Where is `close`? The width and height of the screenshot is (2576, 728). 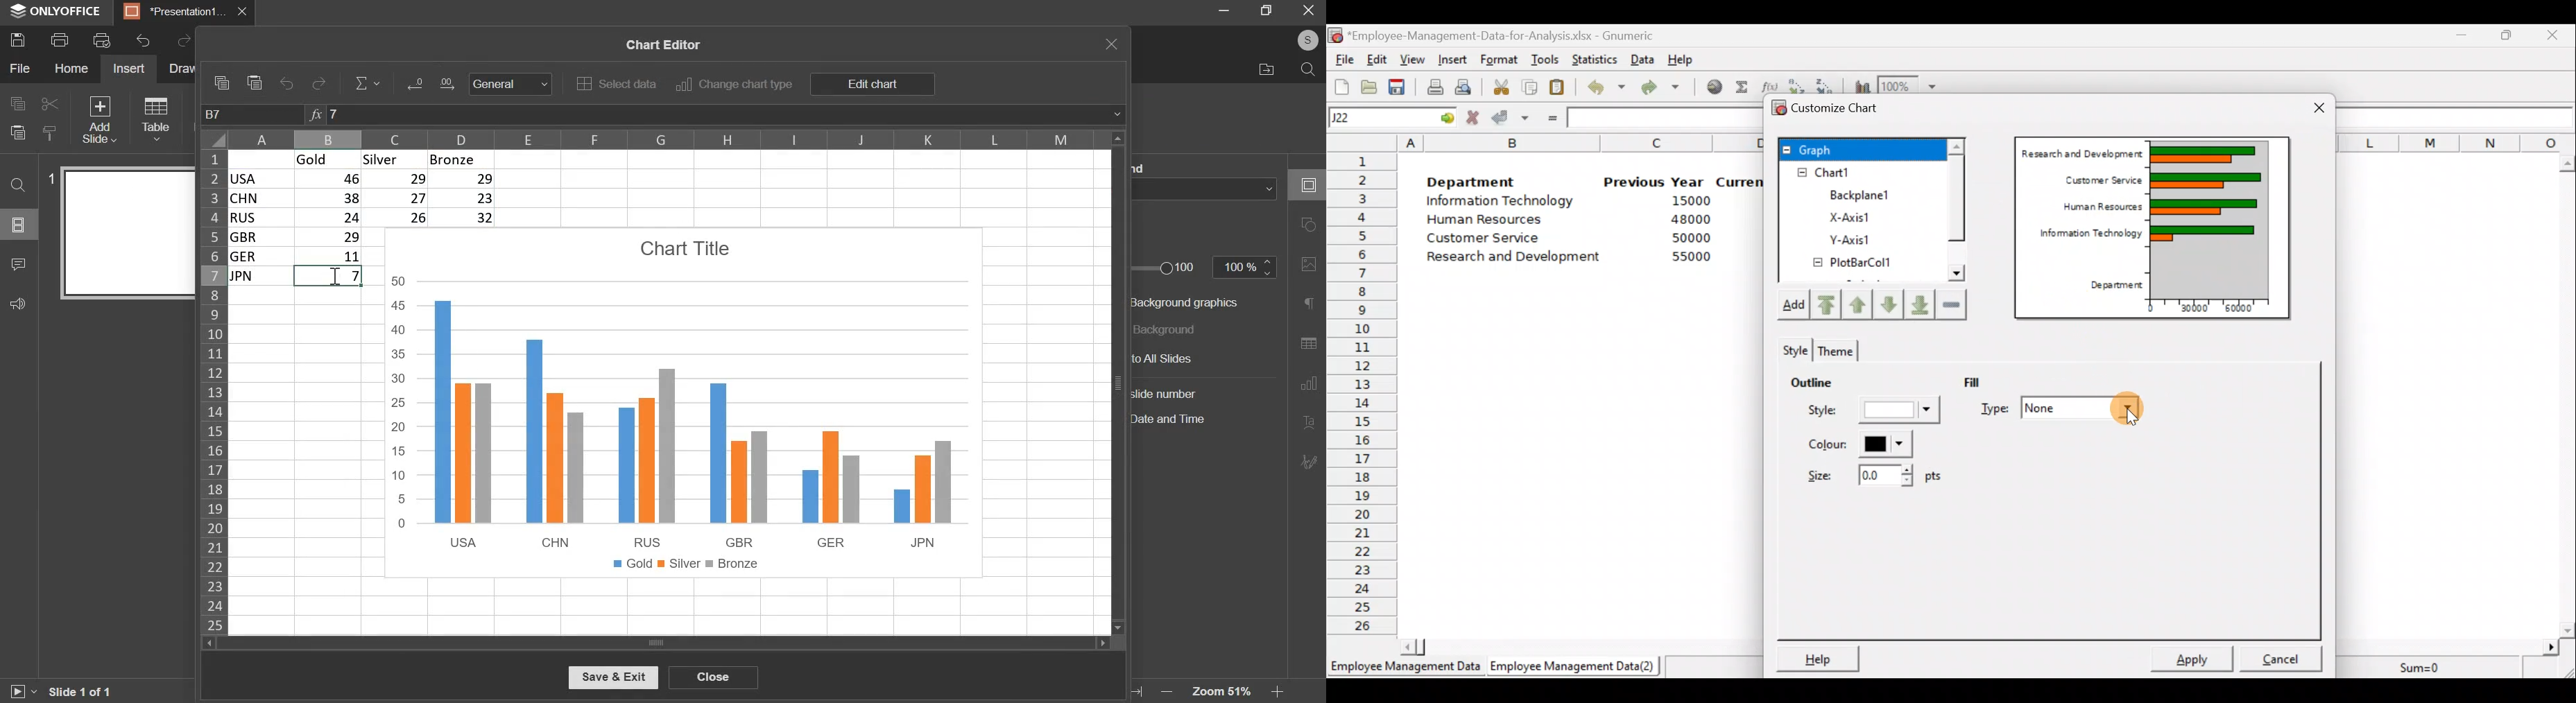 close is located at coordinates (245, 11).